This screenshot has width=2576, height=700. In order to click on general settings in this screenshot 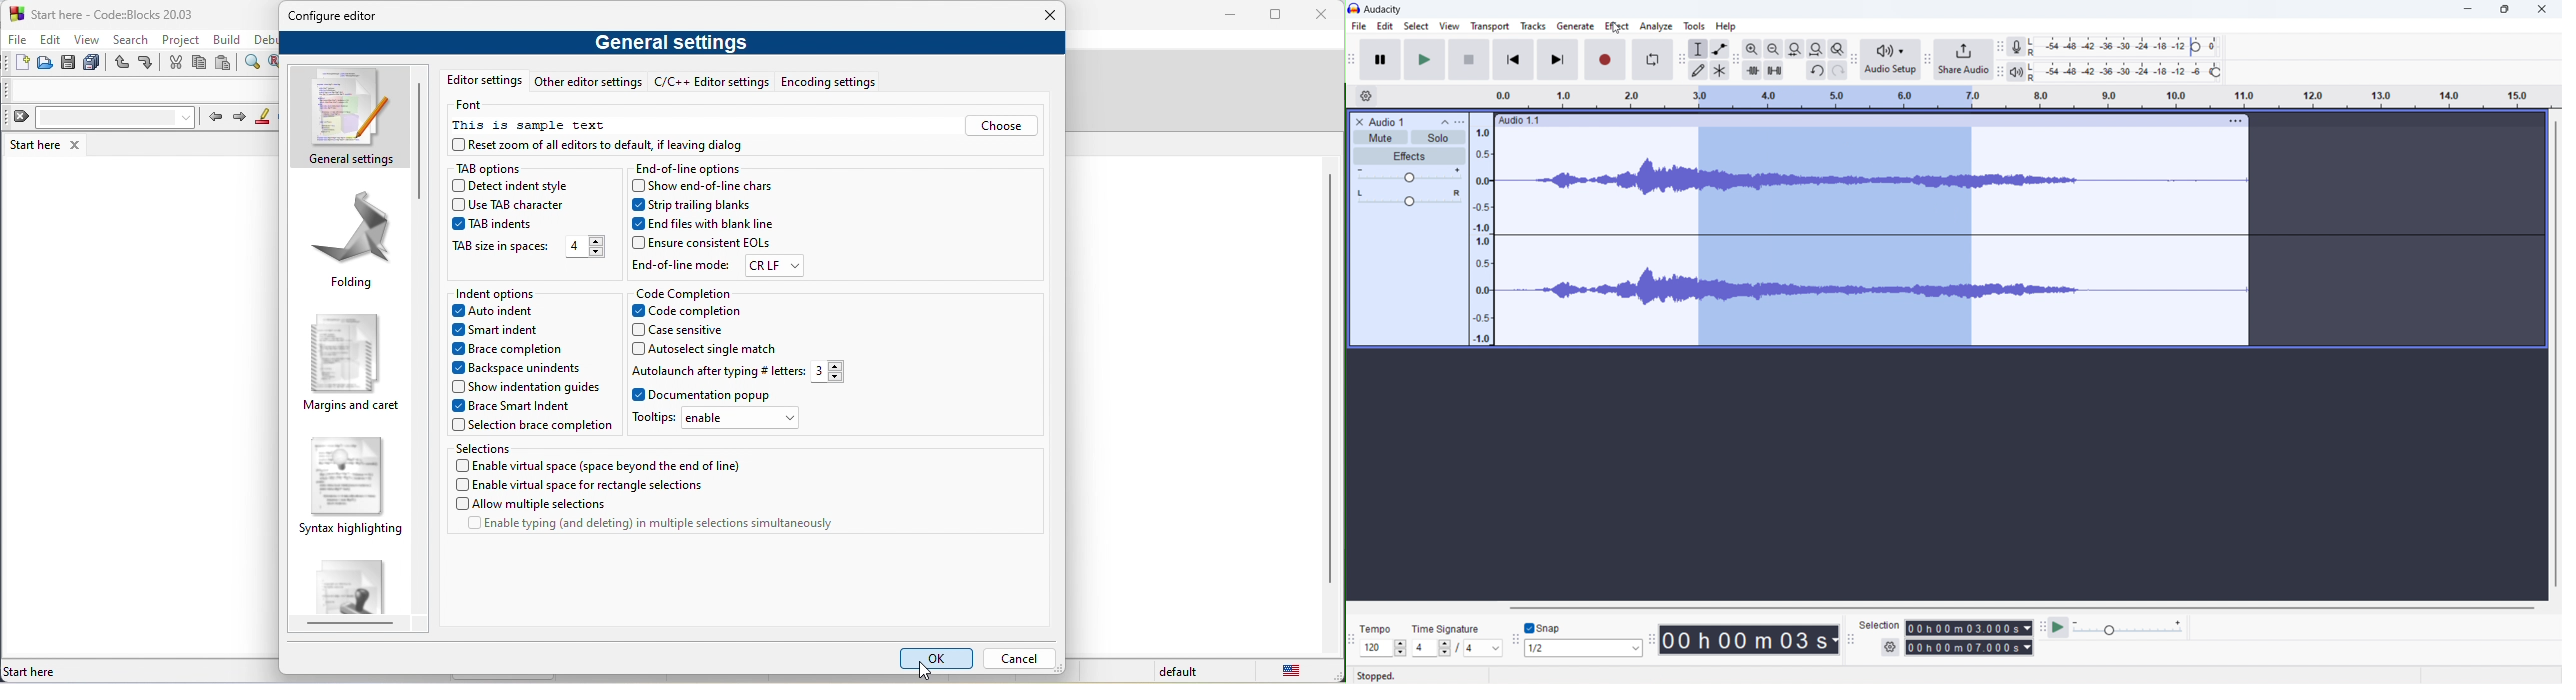, I will do `click(673, 43)`.